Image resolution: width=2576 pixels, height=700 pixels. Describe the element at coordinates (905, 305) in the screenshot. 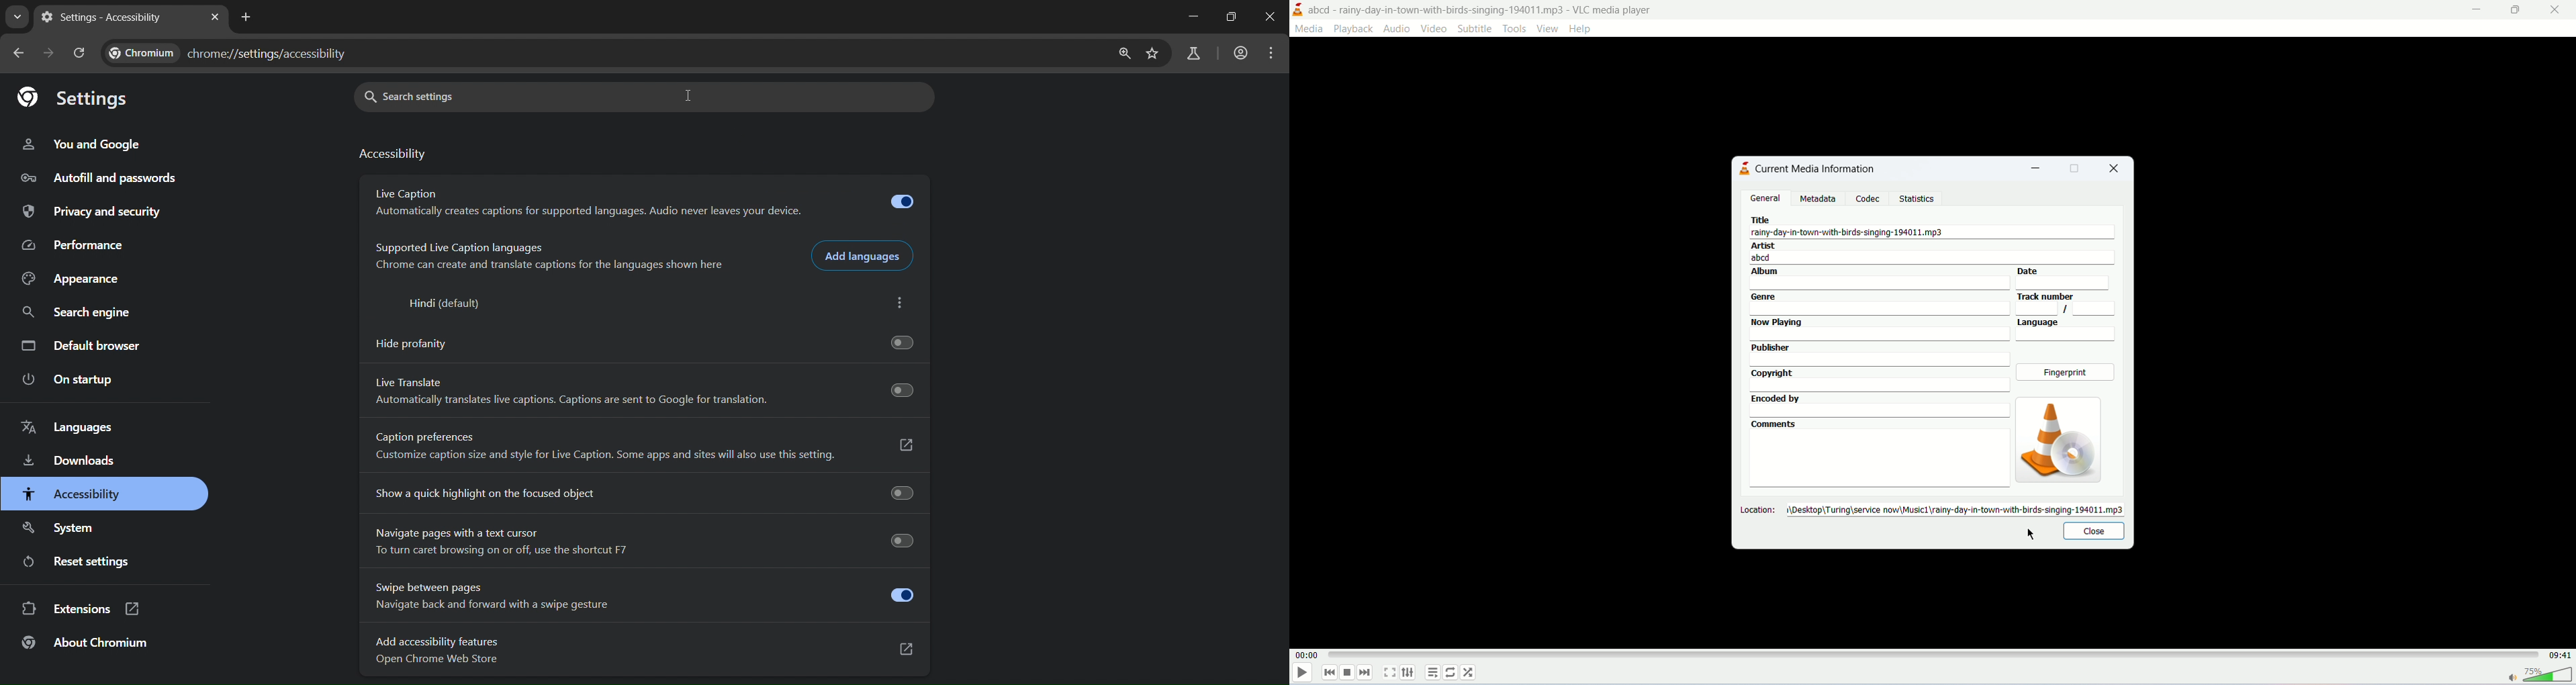

I see `more actions` at that location.